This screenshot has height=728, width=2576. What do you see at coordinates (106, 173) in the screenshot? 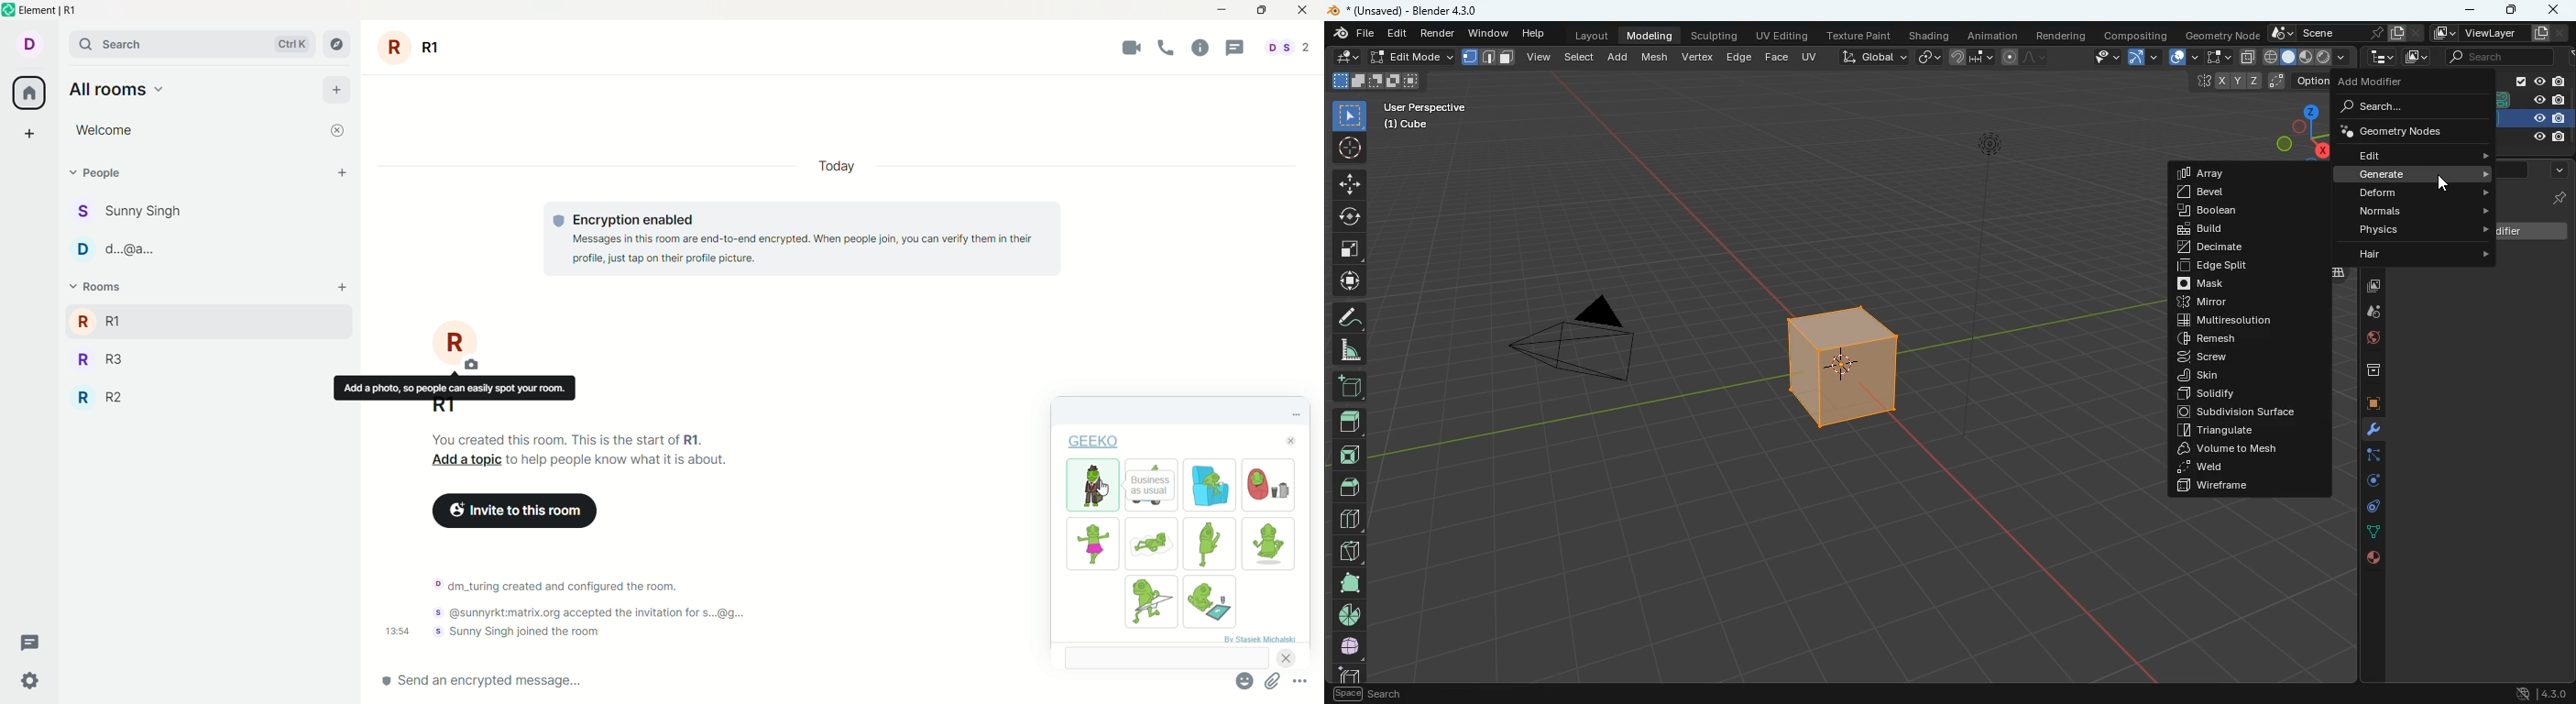
I see `People` at bounding box center [106, 173].